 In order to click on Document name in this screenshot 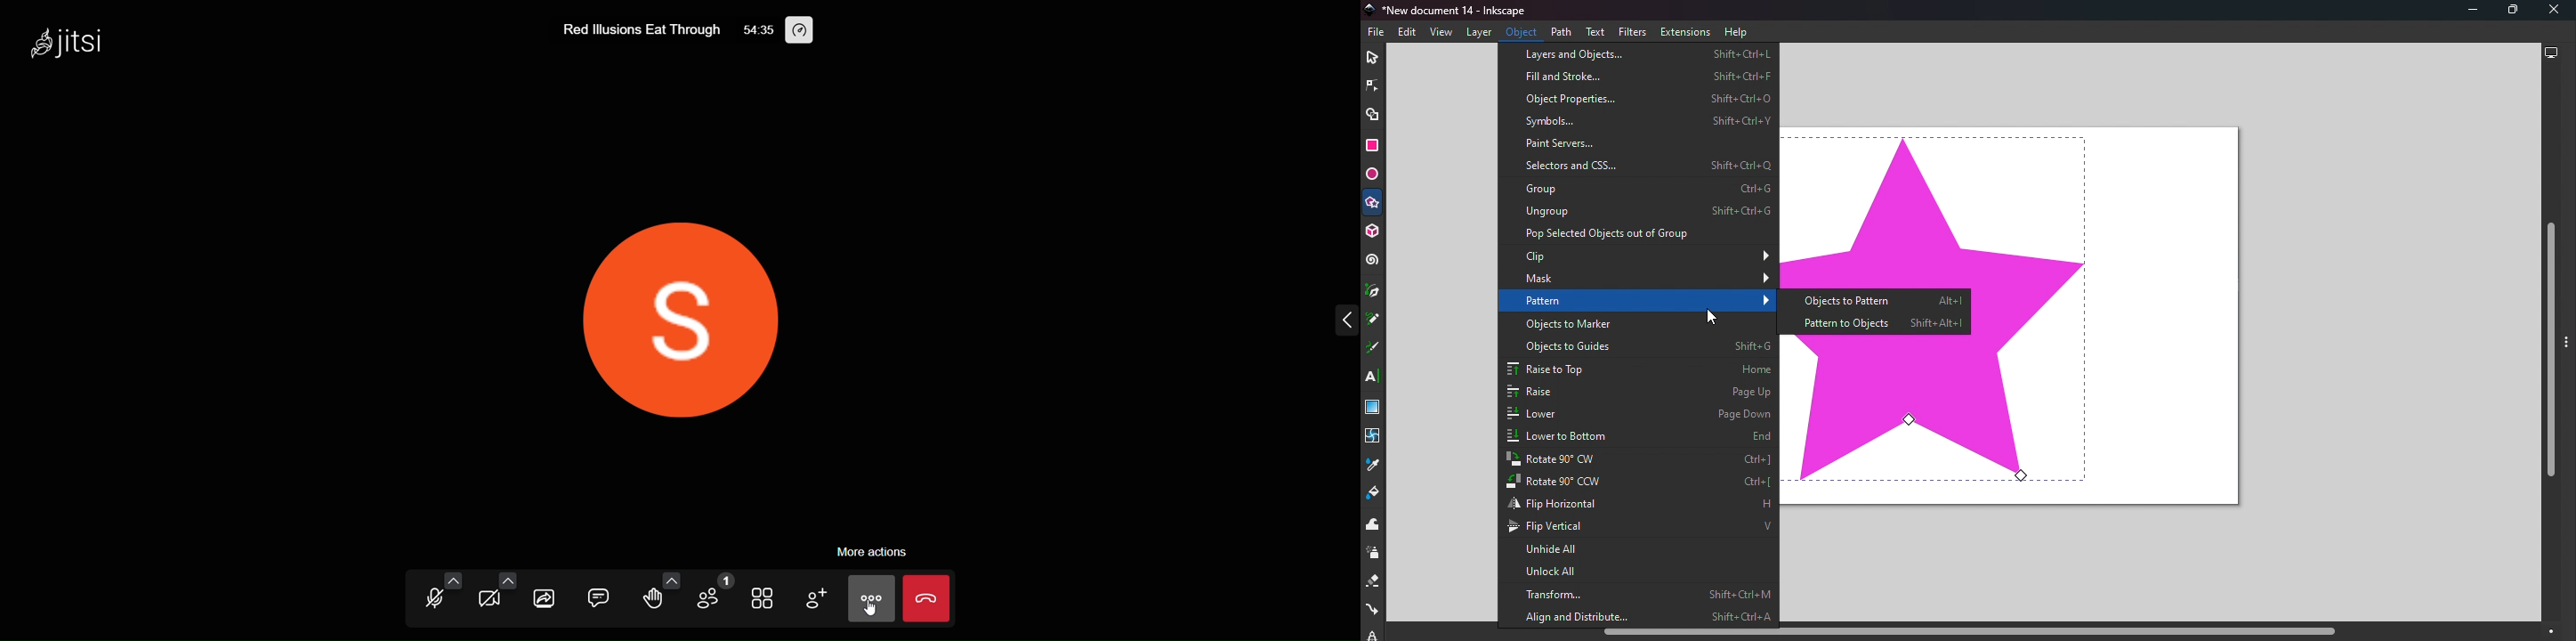, I will do `click(1453, 10)`.